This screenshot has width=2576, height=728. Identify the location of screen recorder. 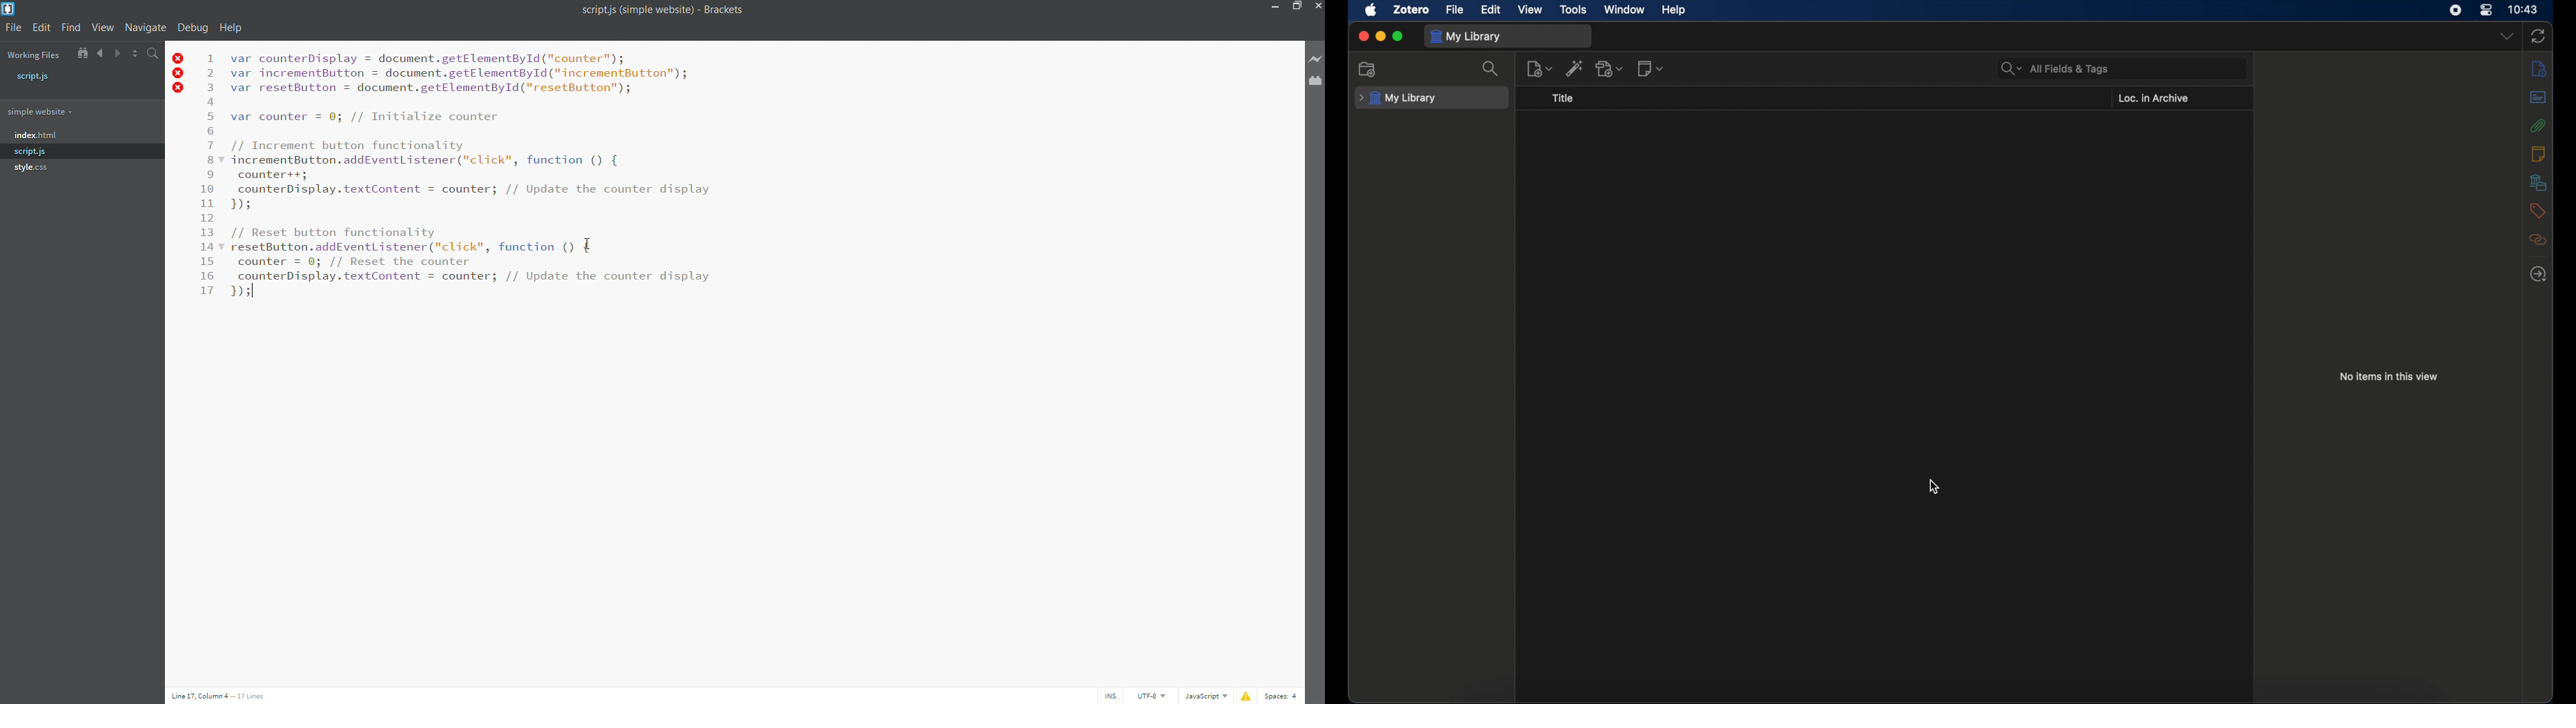
(2458, 10).